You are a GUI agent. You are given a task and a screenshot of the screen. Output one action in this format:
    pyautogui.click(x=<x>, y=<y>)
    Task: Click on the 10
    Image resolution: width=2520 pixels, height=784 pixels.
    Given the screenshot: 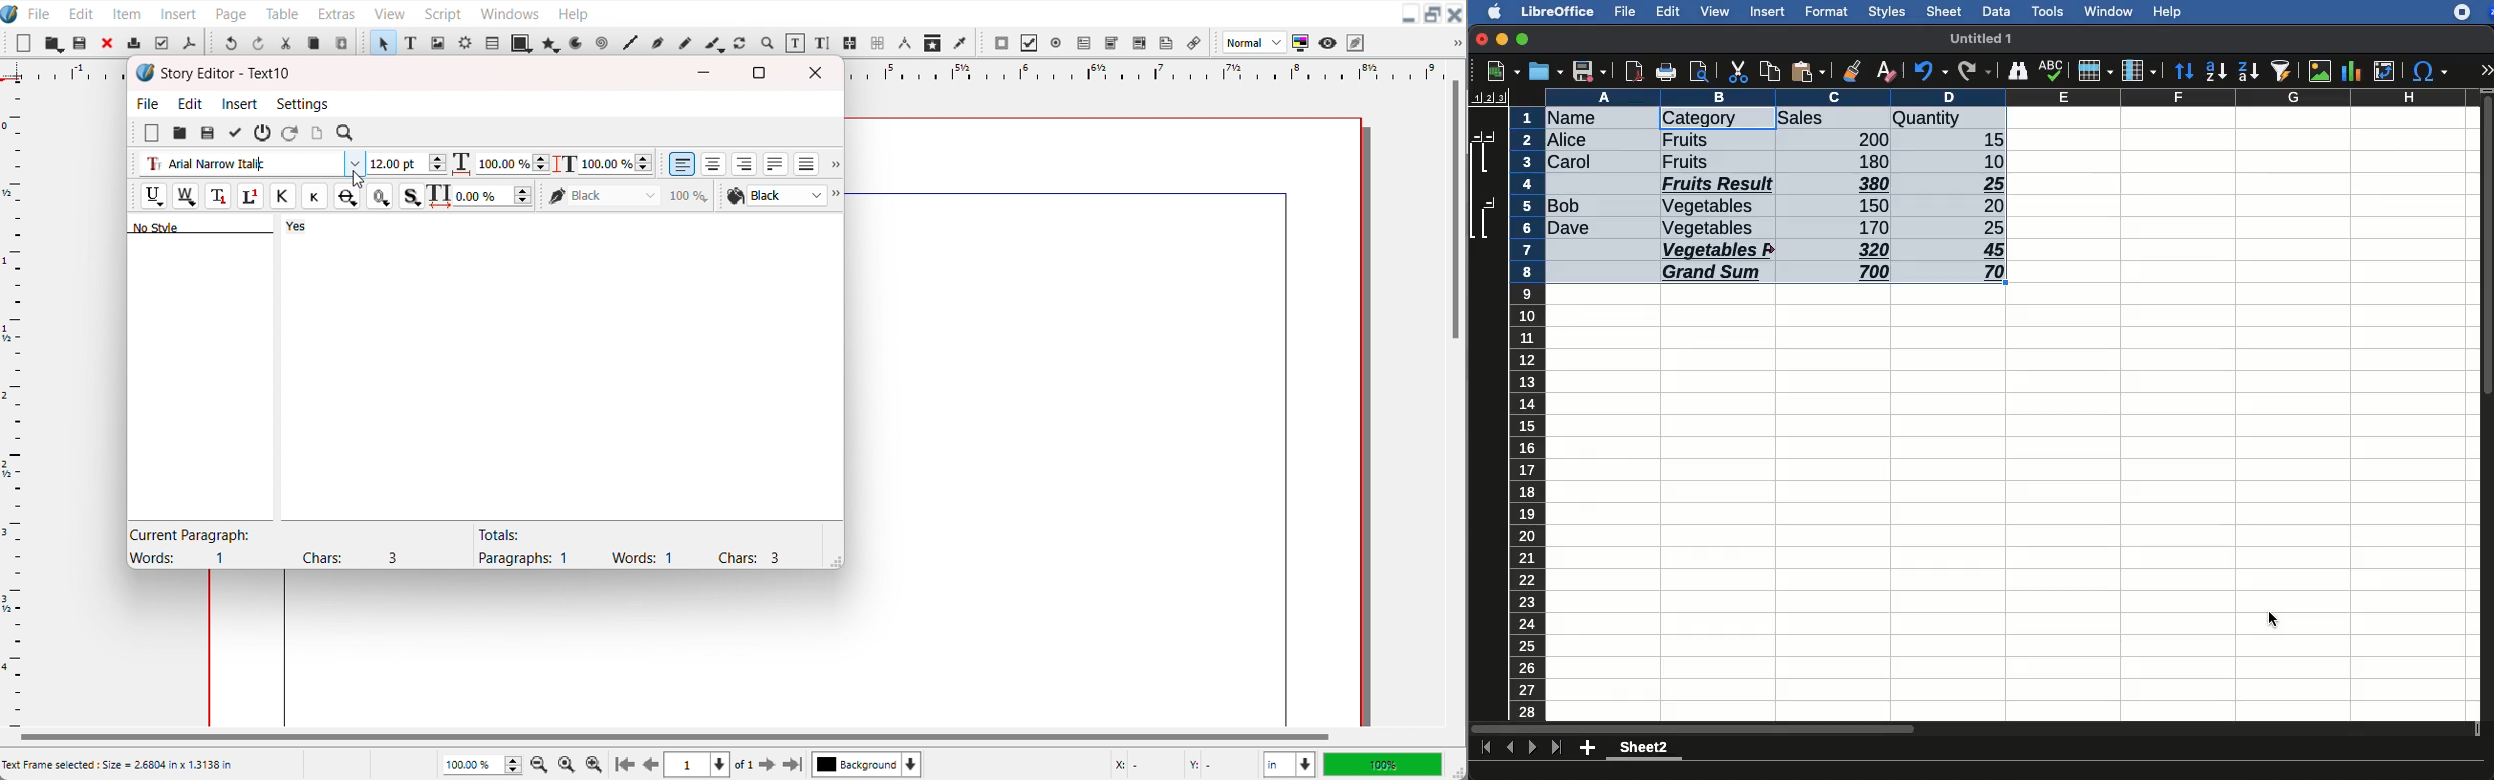 What is the action you would take?
    pyautogui.click(x=1991, y=161)
    